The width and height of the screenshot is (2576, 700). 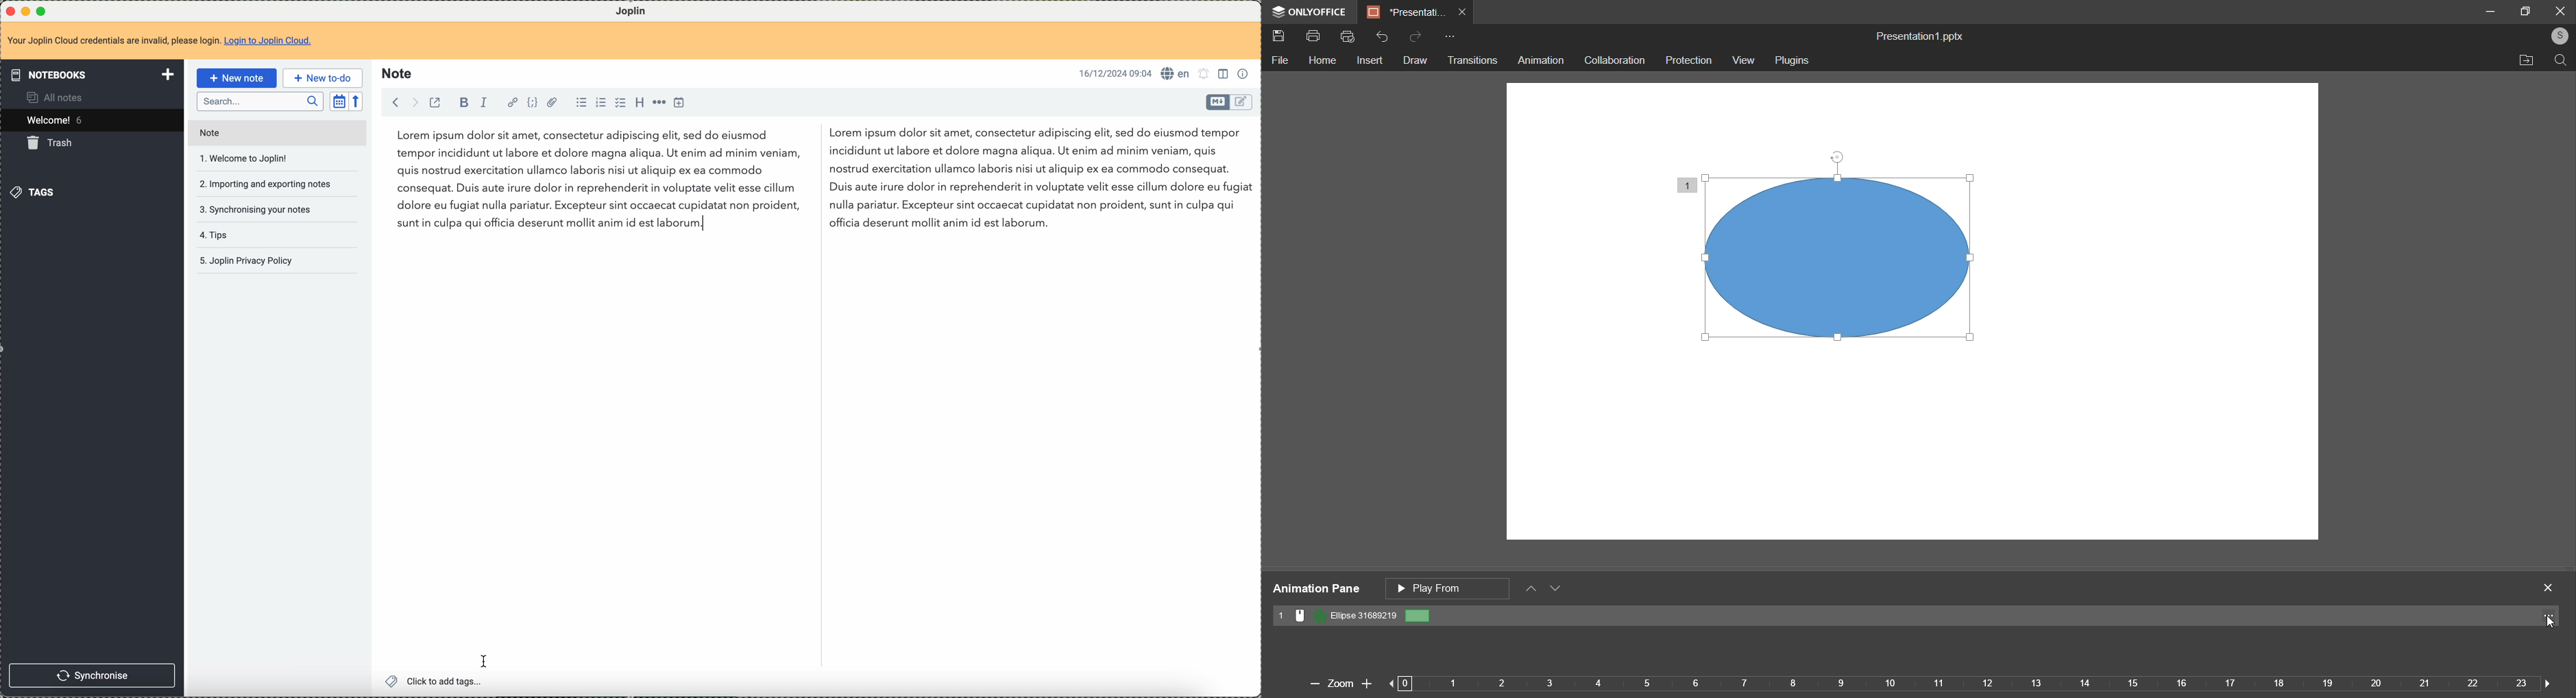 I want to click on zoom out, so click(x=1311, y=685).